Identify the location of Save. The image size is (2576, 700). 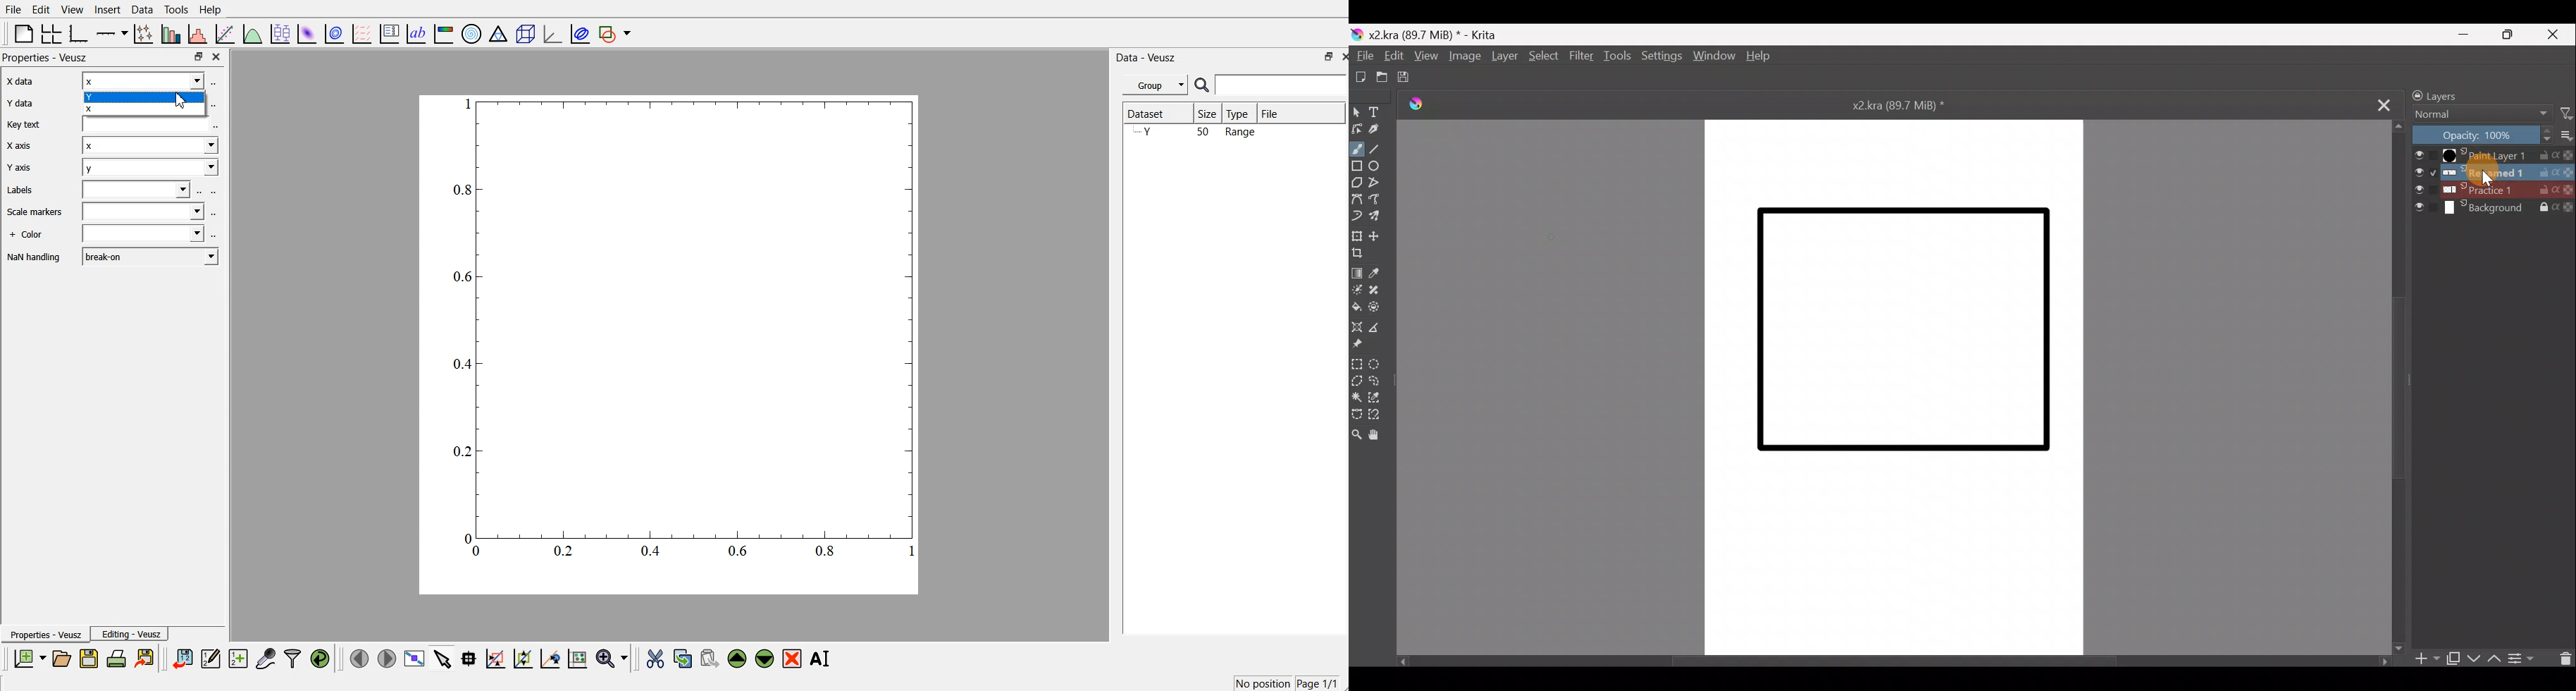
(1404, 77).